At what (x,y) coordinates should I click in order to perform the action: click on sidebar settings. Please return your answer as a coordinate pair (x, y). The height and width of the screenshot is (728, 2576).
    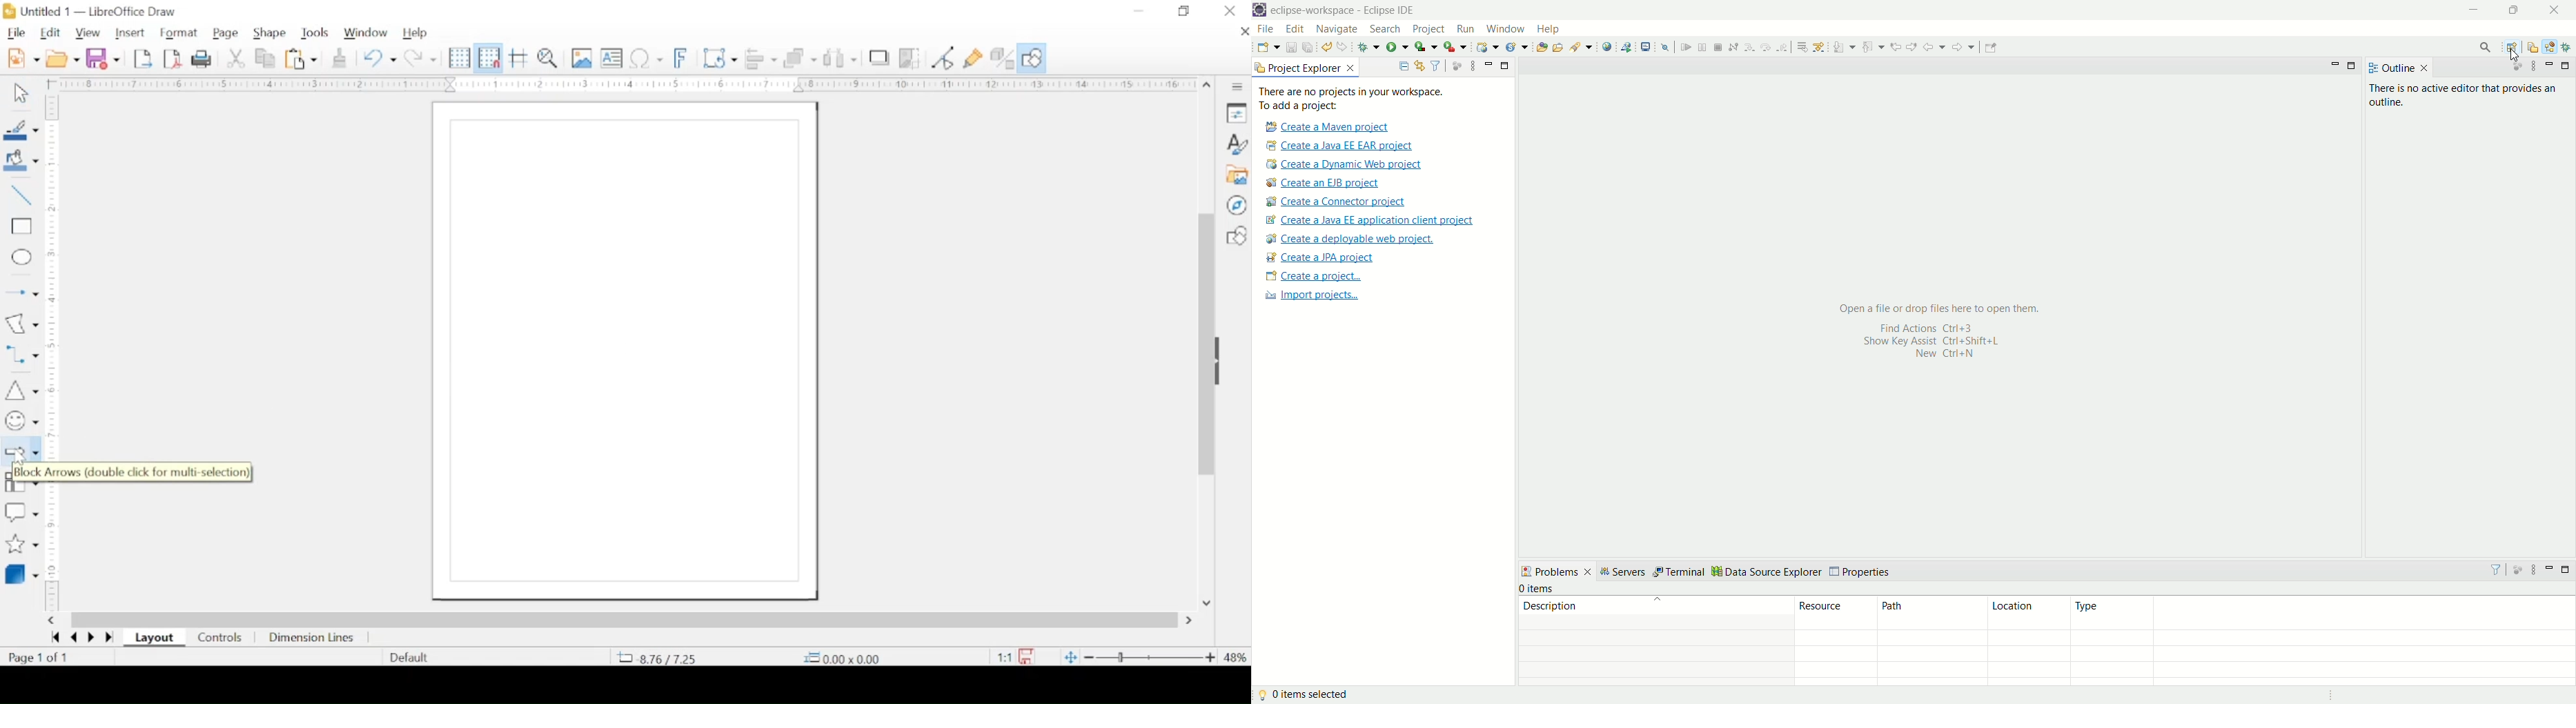
    Looking at the image, I should click on (1239, 87).